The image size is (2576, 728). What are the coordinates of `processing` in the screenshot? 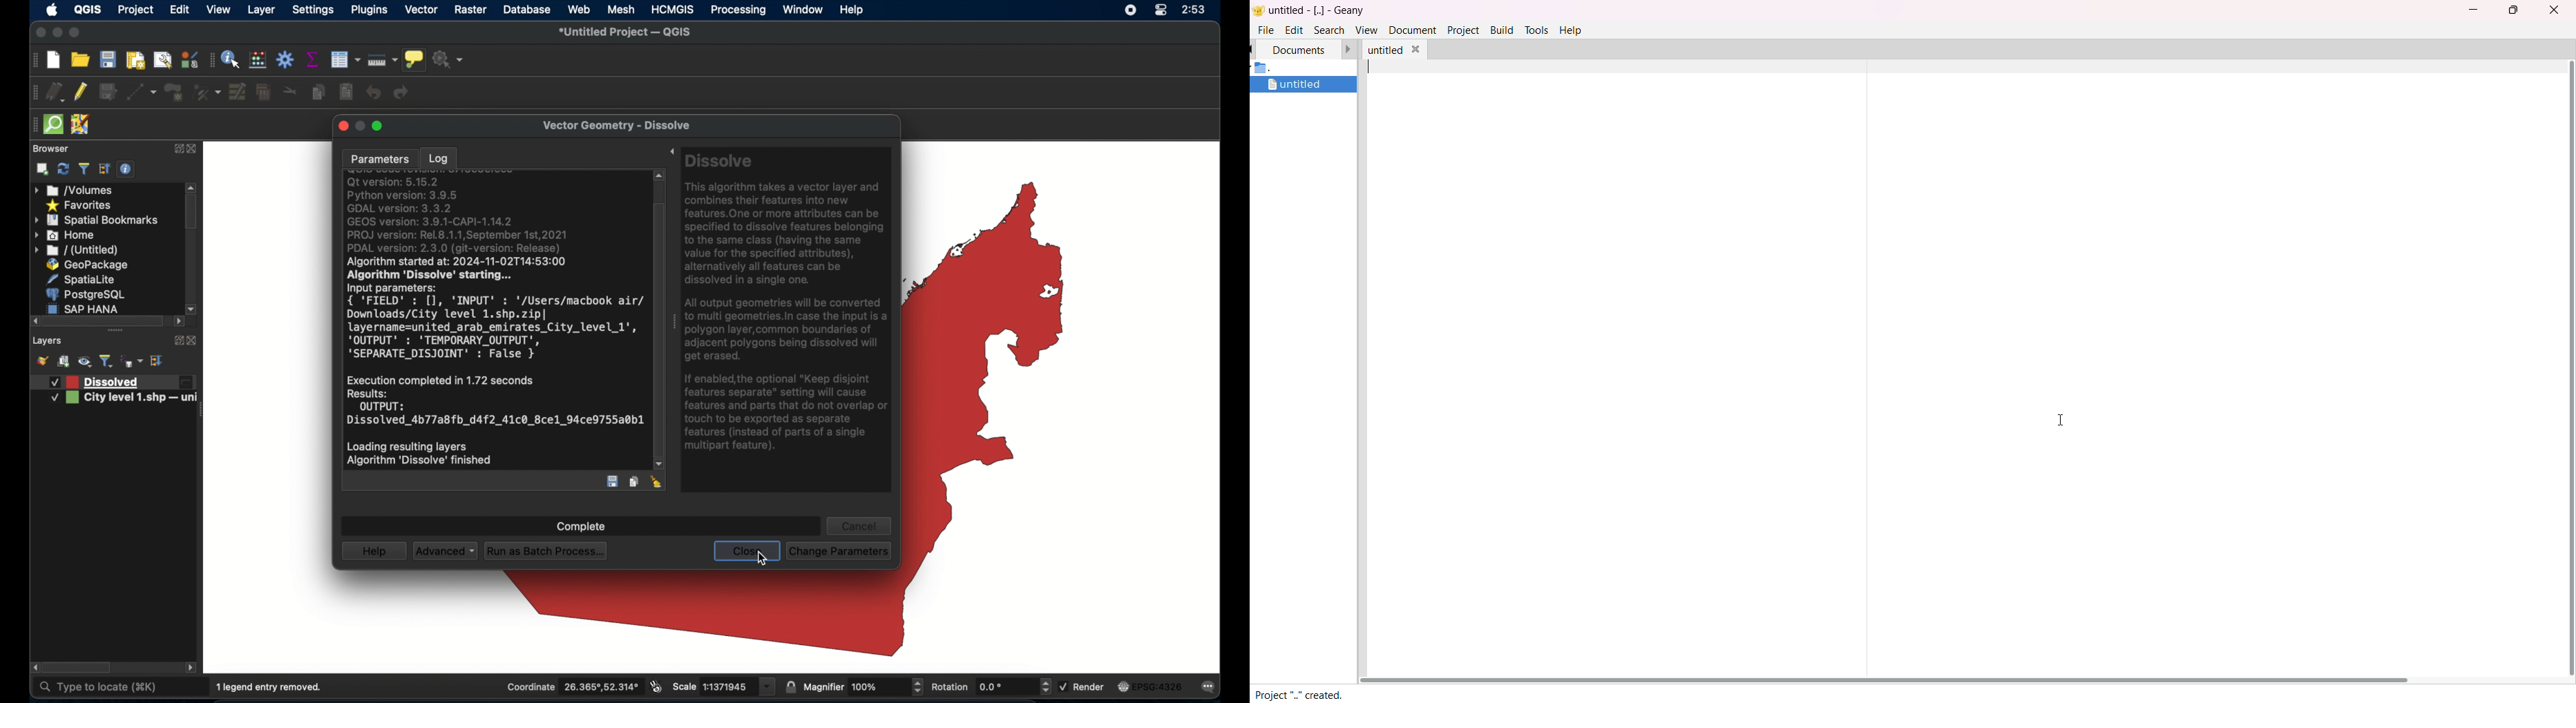 It's located at (738, 10).